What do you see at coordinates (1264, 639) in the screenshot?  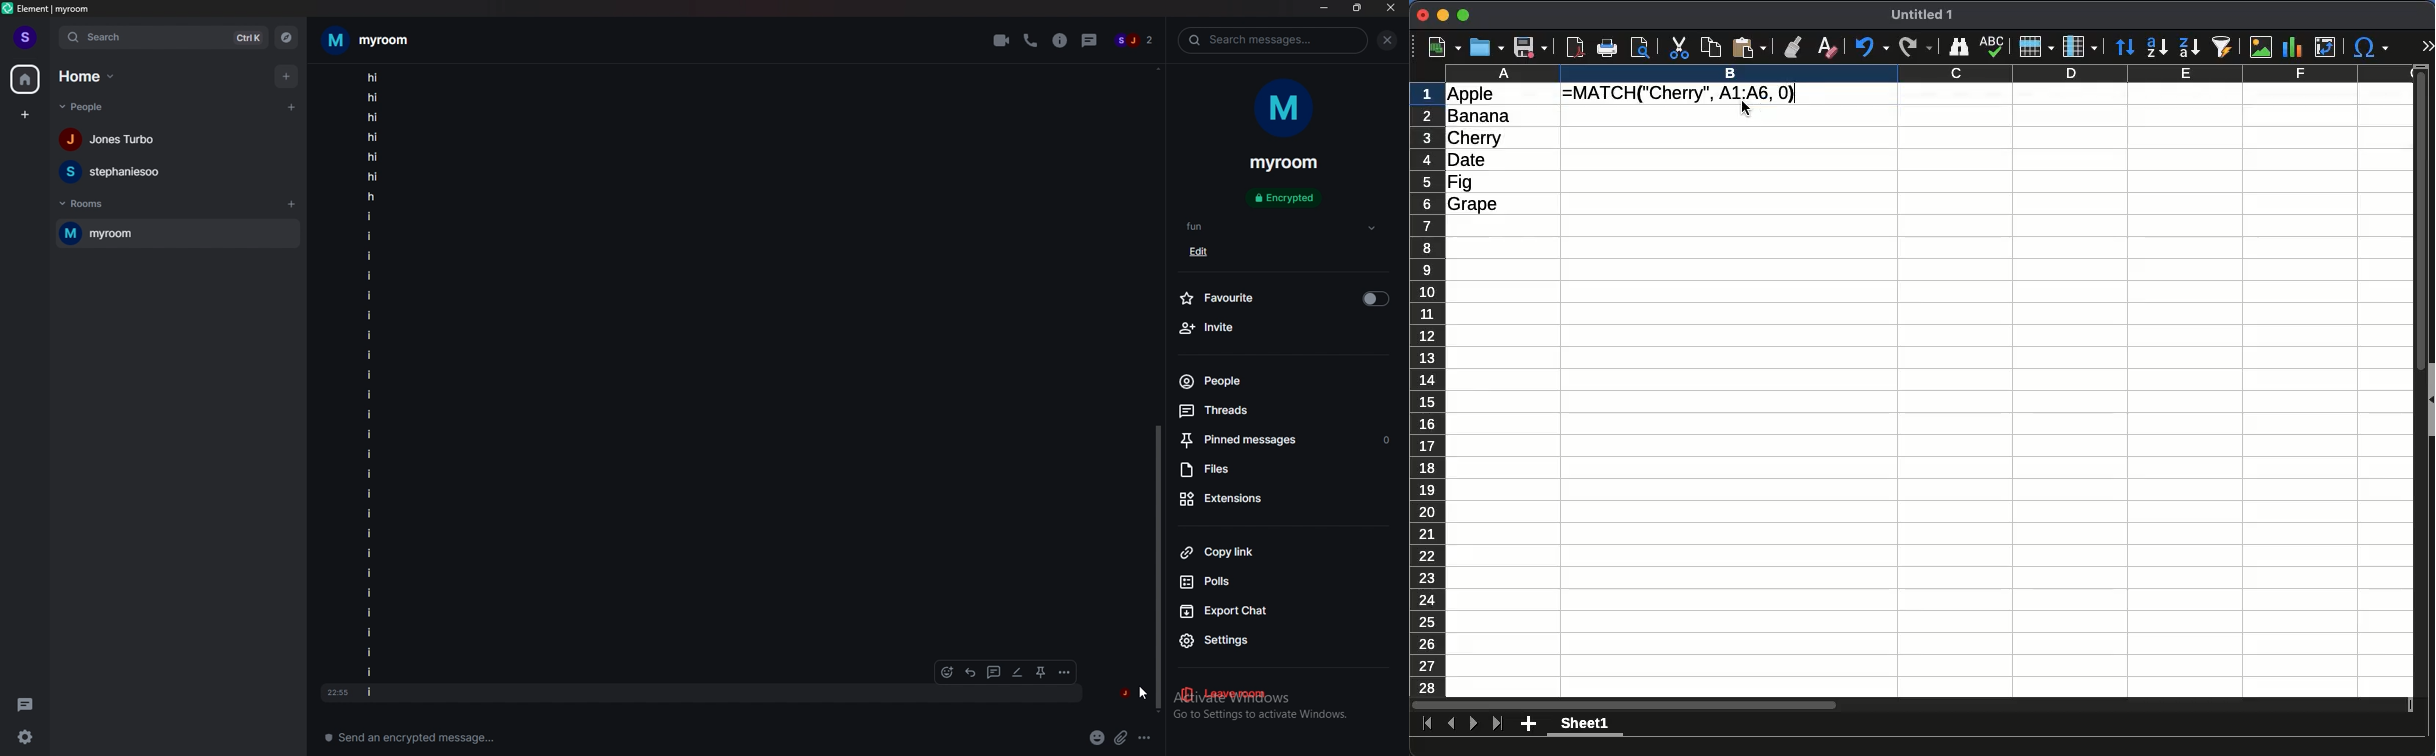 I see `settings` at bounding box center [1264, 639].